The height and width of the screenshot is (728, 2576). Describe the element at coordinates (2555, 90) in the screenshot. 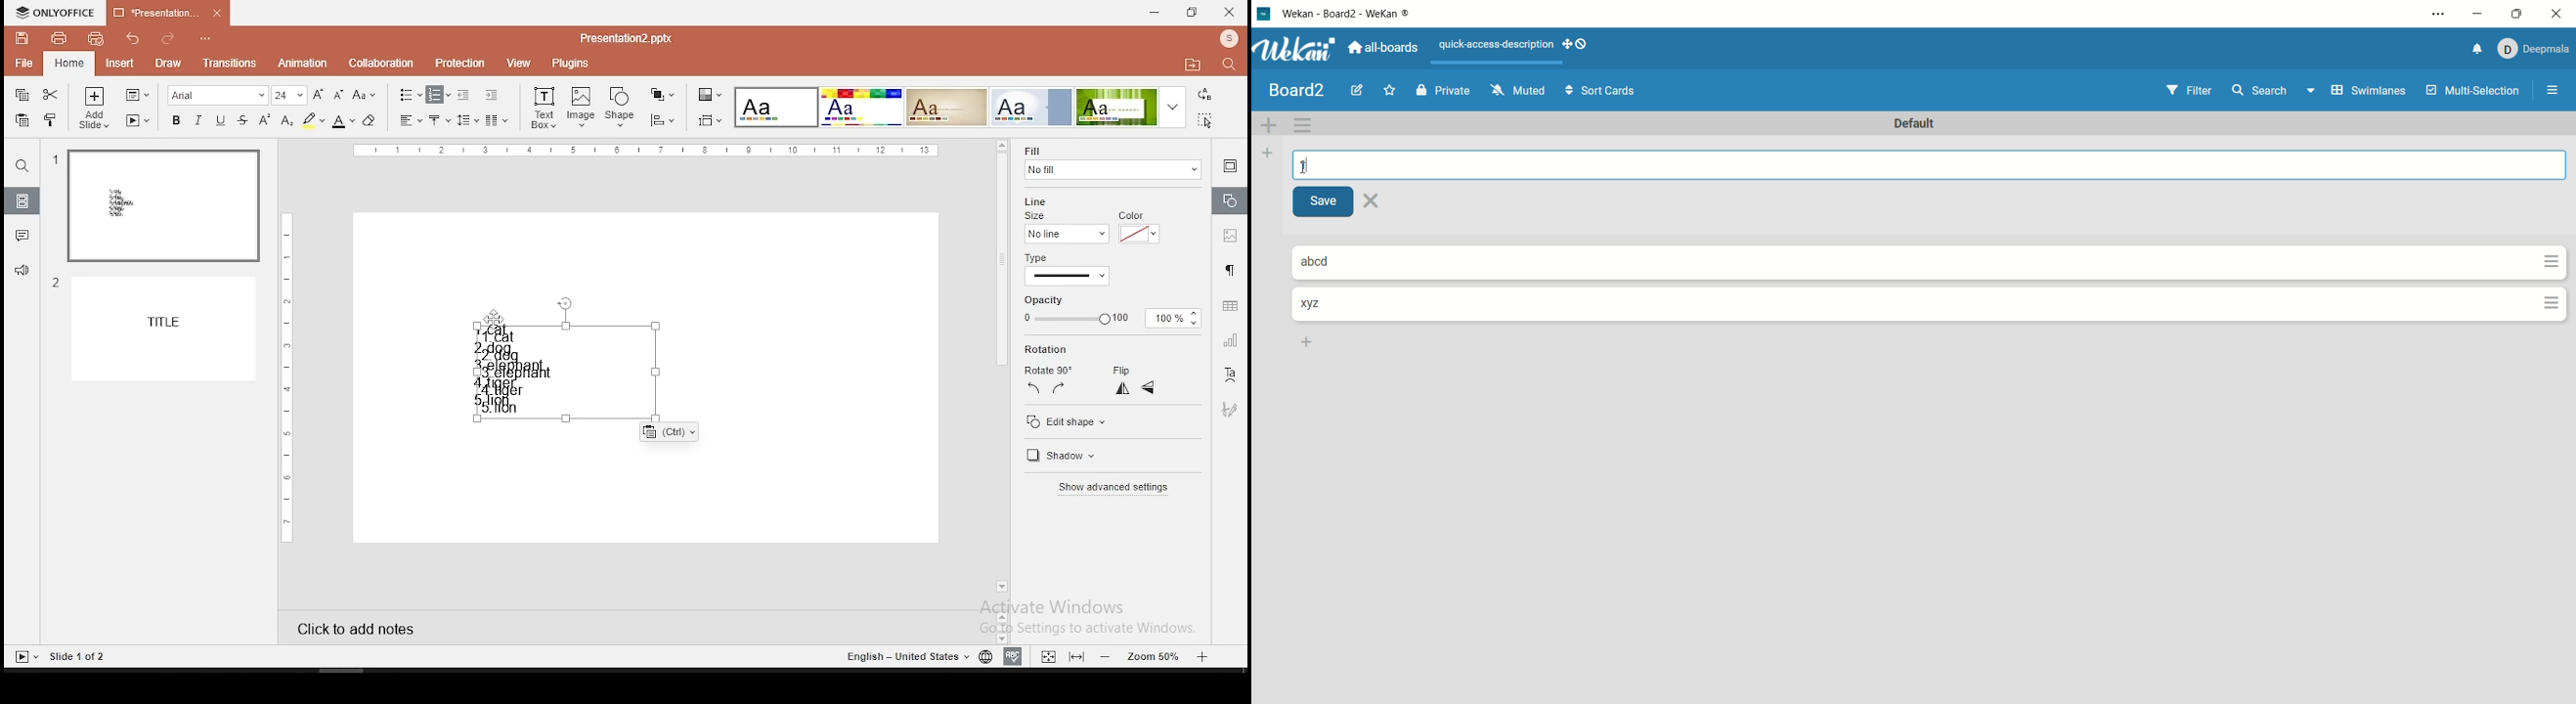

I see `option` at that location.